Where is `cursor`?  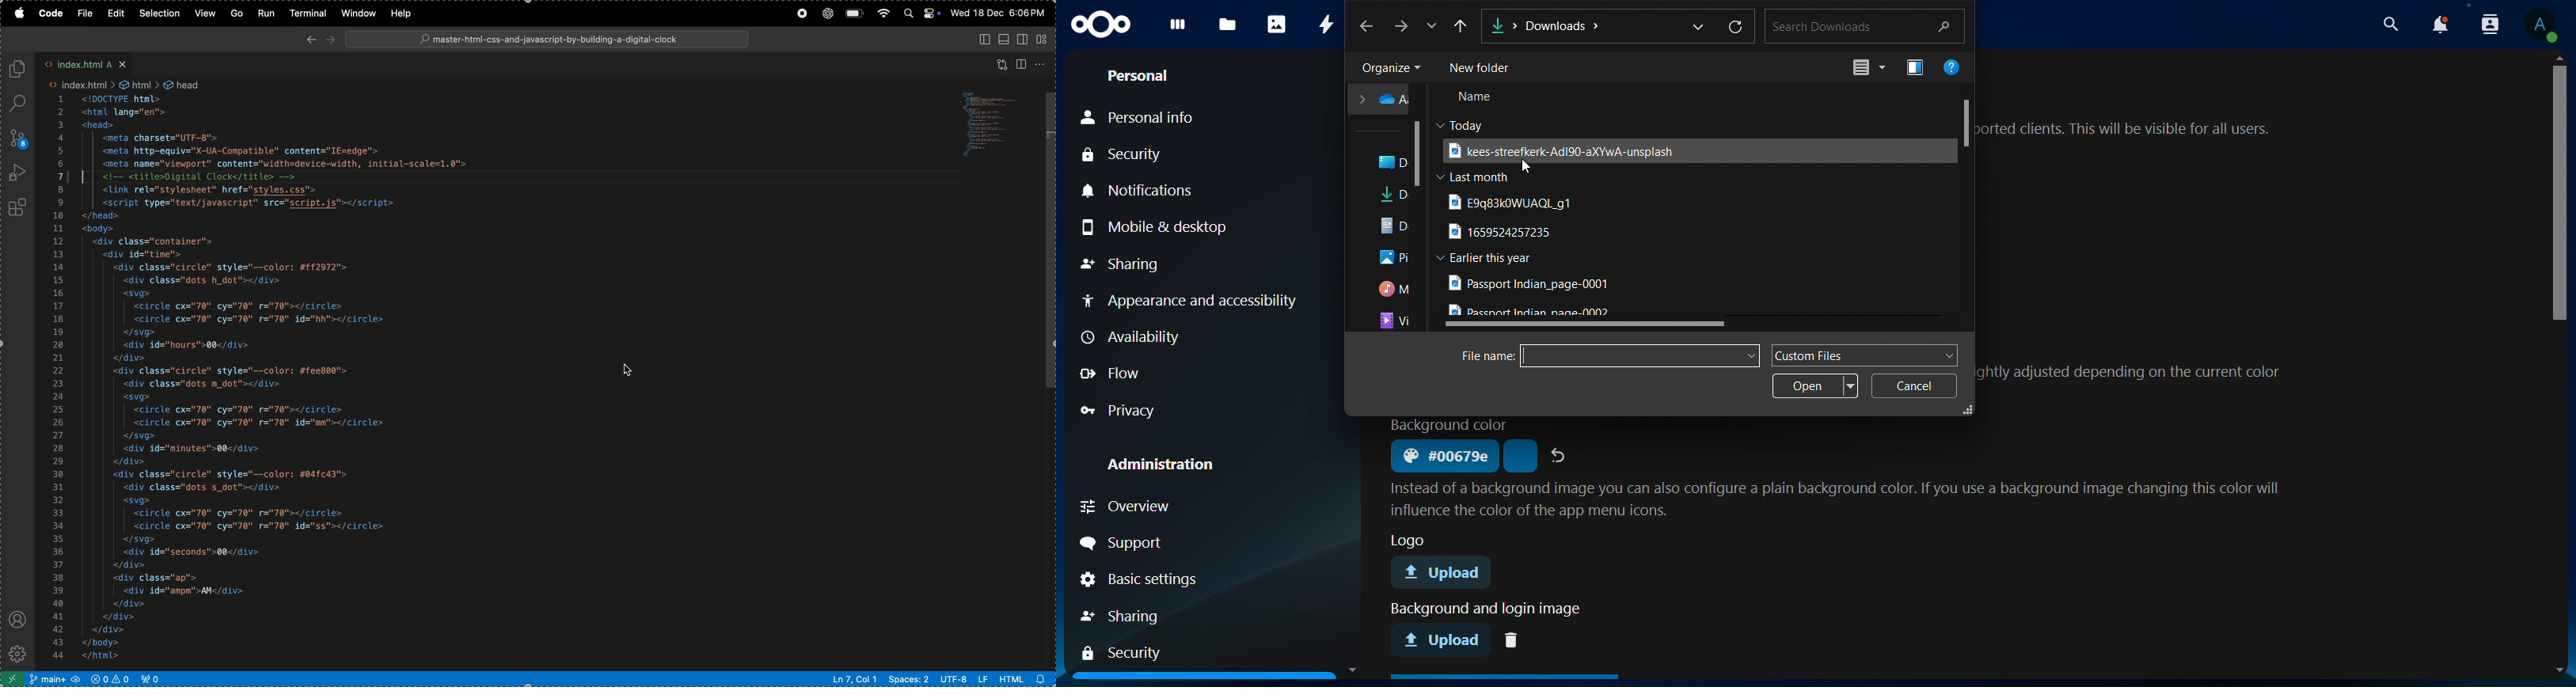
cursor is located at coordinates (1530, 166).